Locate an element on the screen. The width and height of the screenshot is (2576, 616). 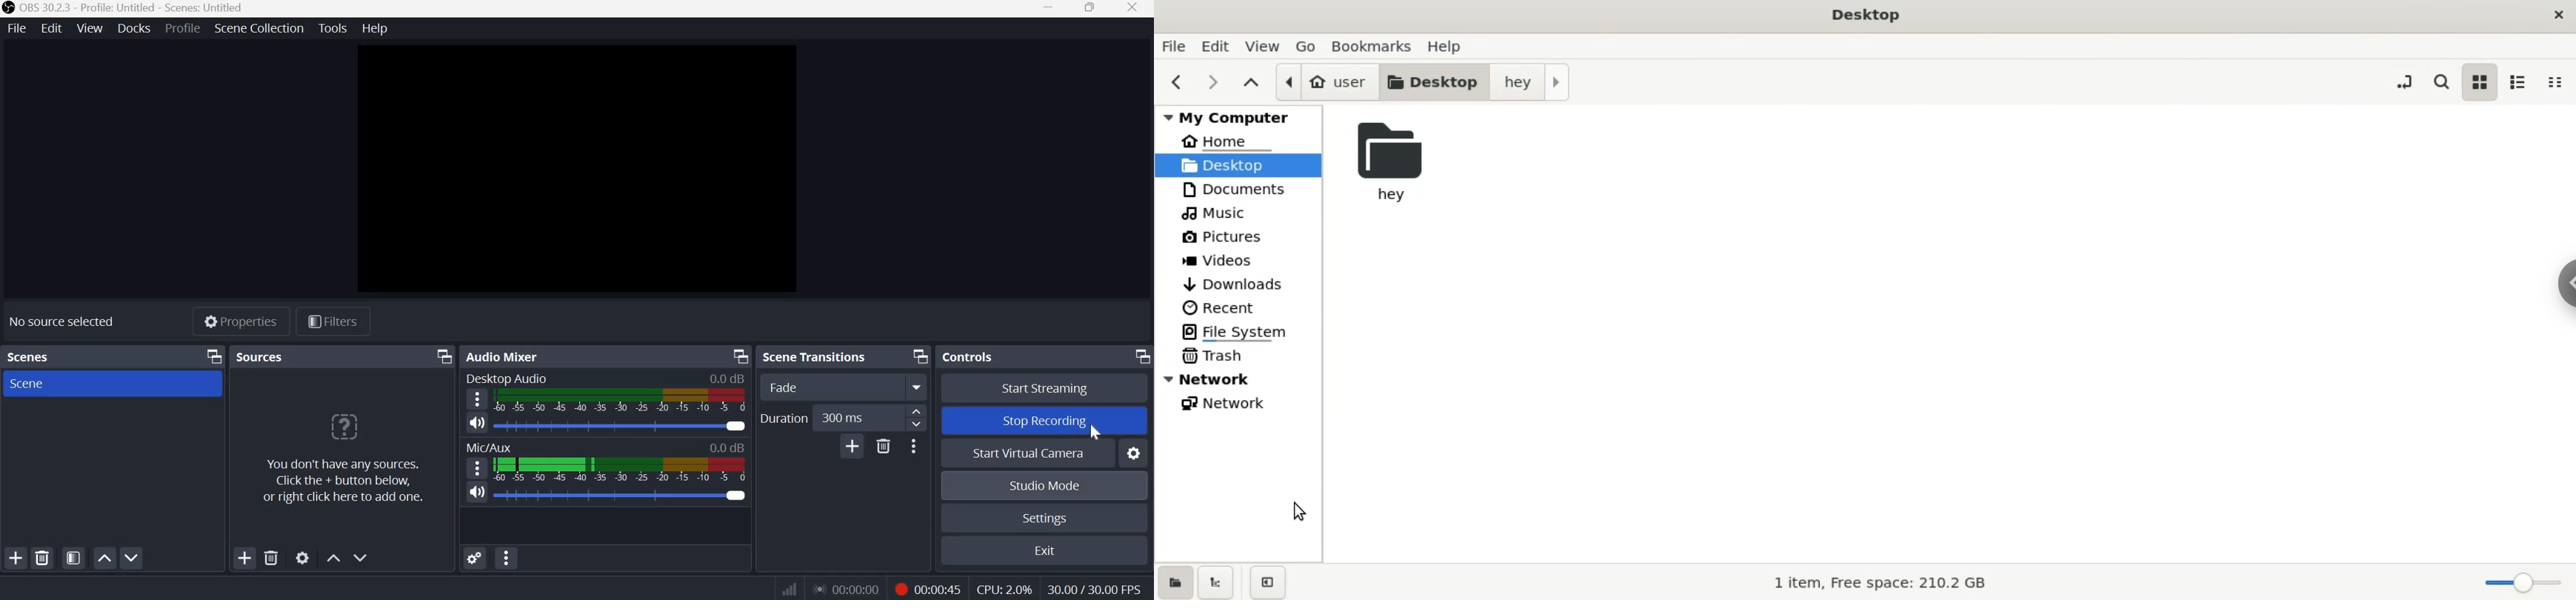
desktop is located at coordinates (1239, 165).